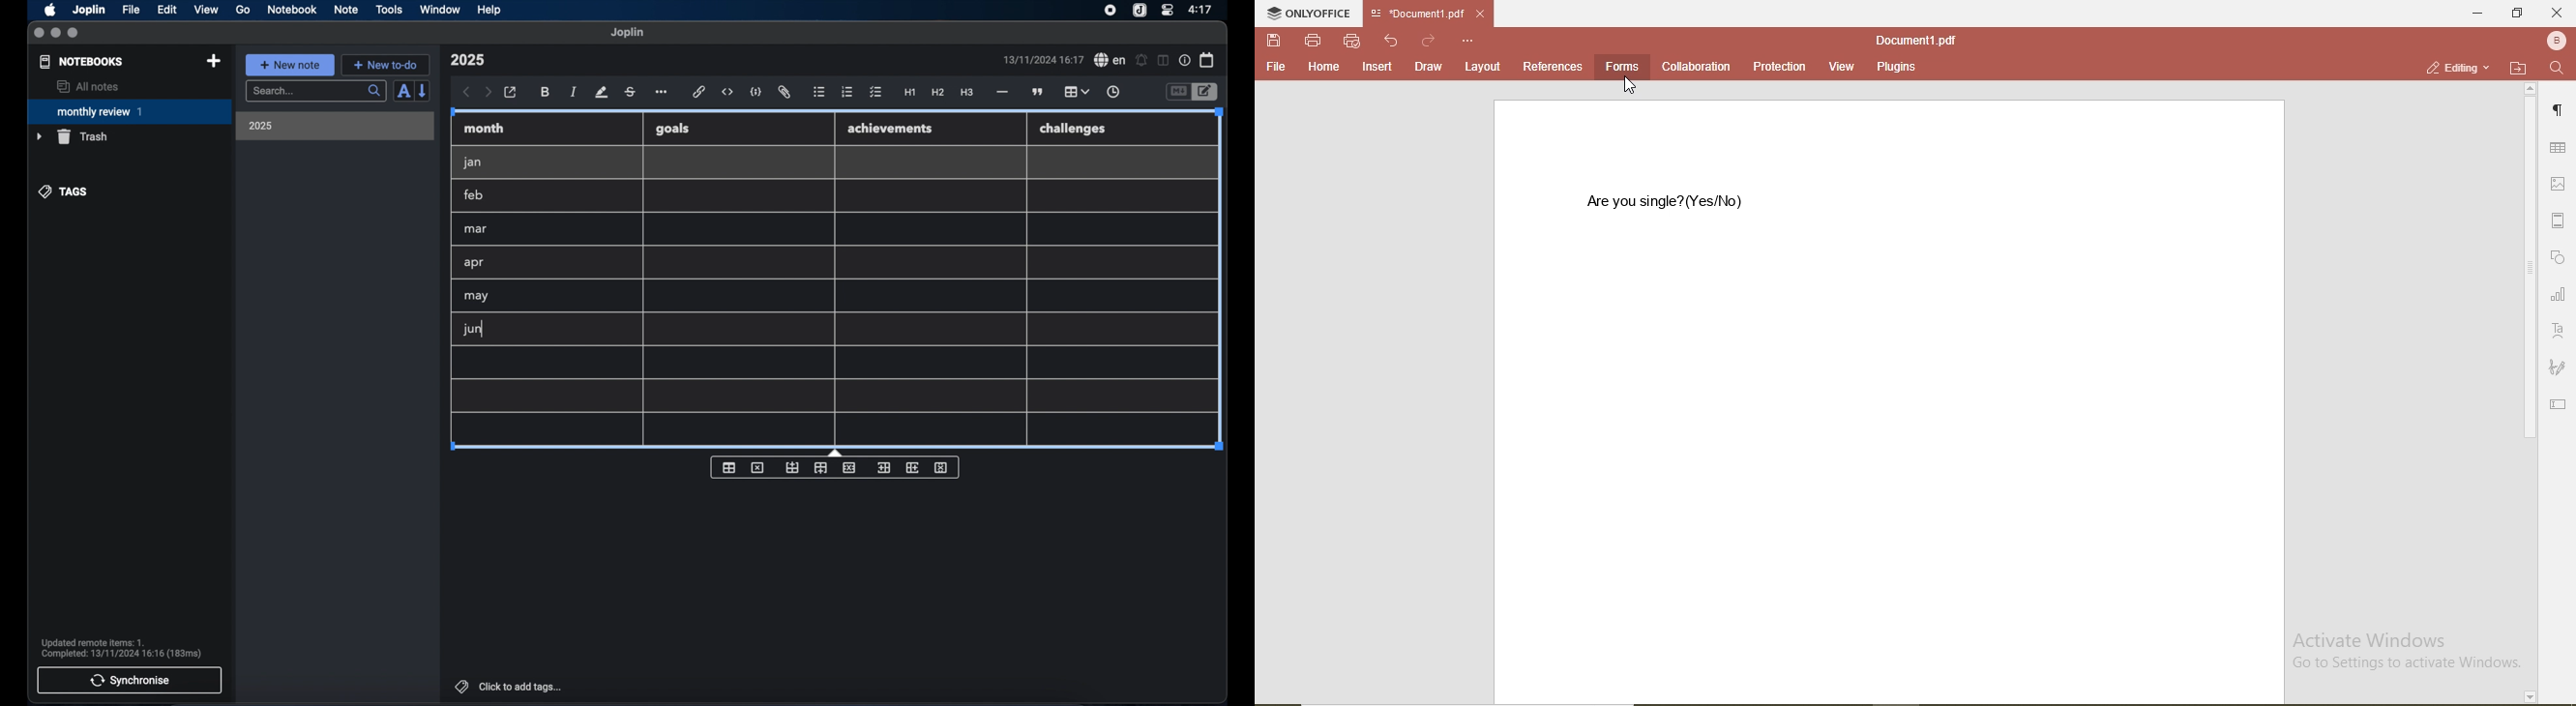 The image size is (2576, 728). What do you see at coordinates (630, 92) in the screenshot?
I see `strikethrough` at bounding box center [630, 92].